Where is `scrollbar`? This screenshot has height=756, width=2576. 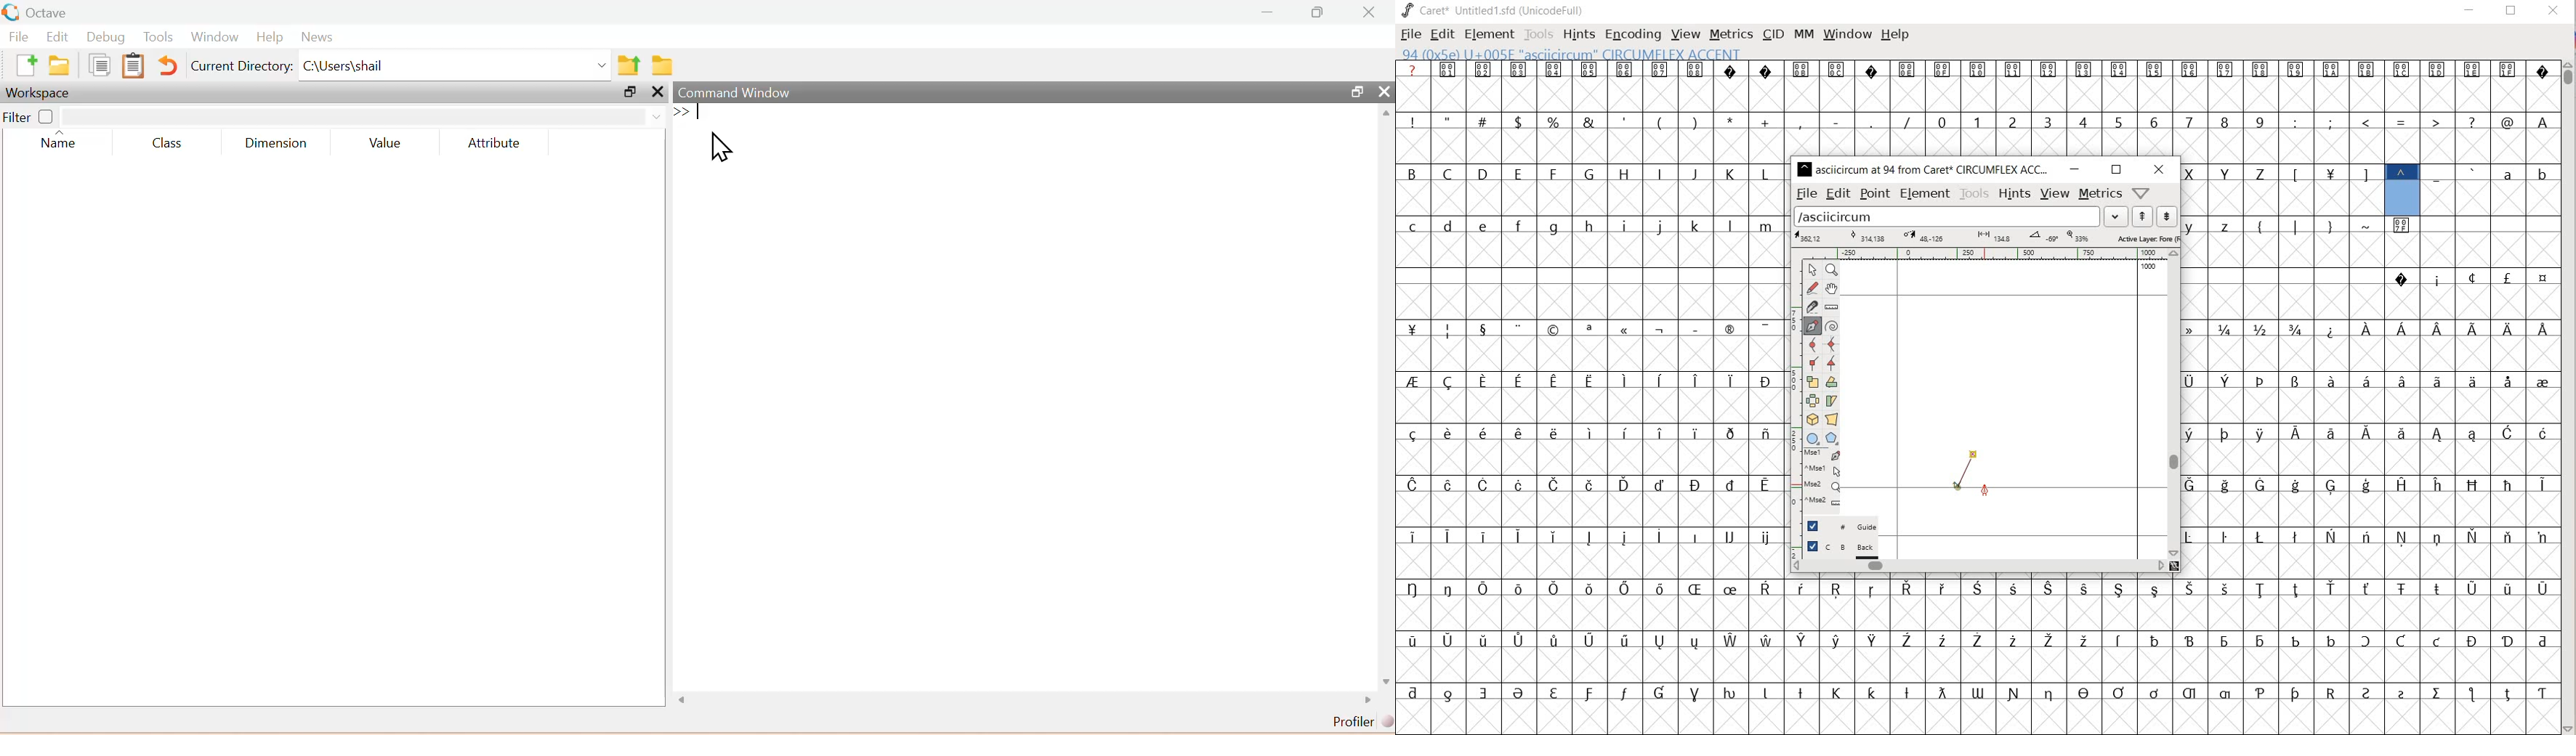 scrollbar is located at coordinates (1977, 565).